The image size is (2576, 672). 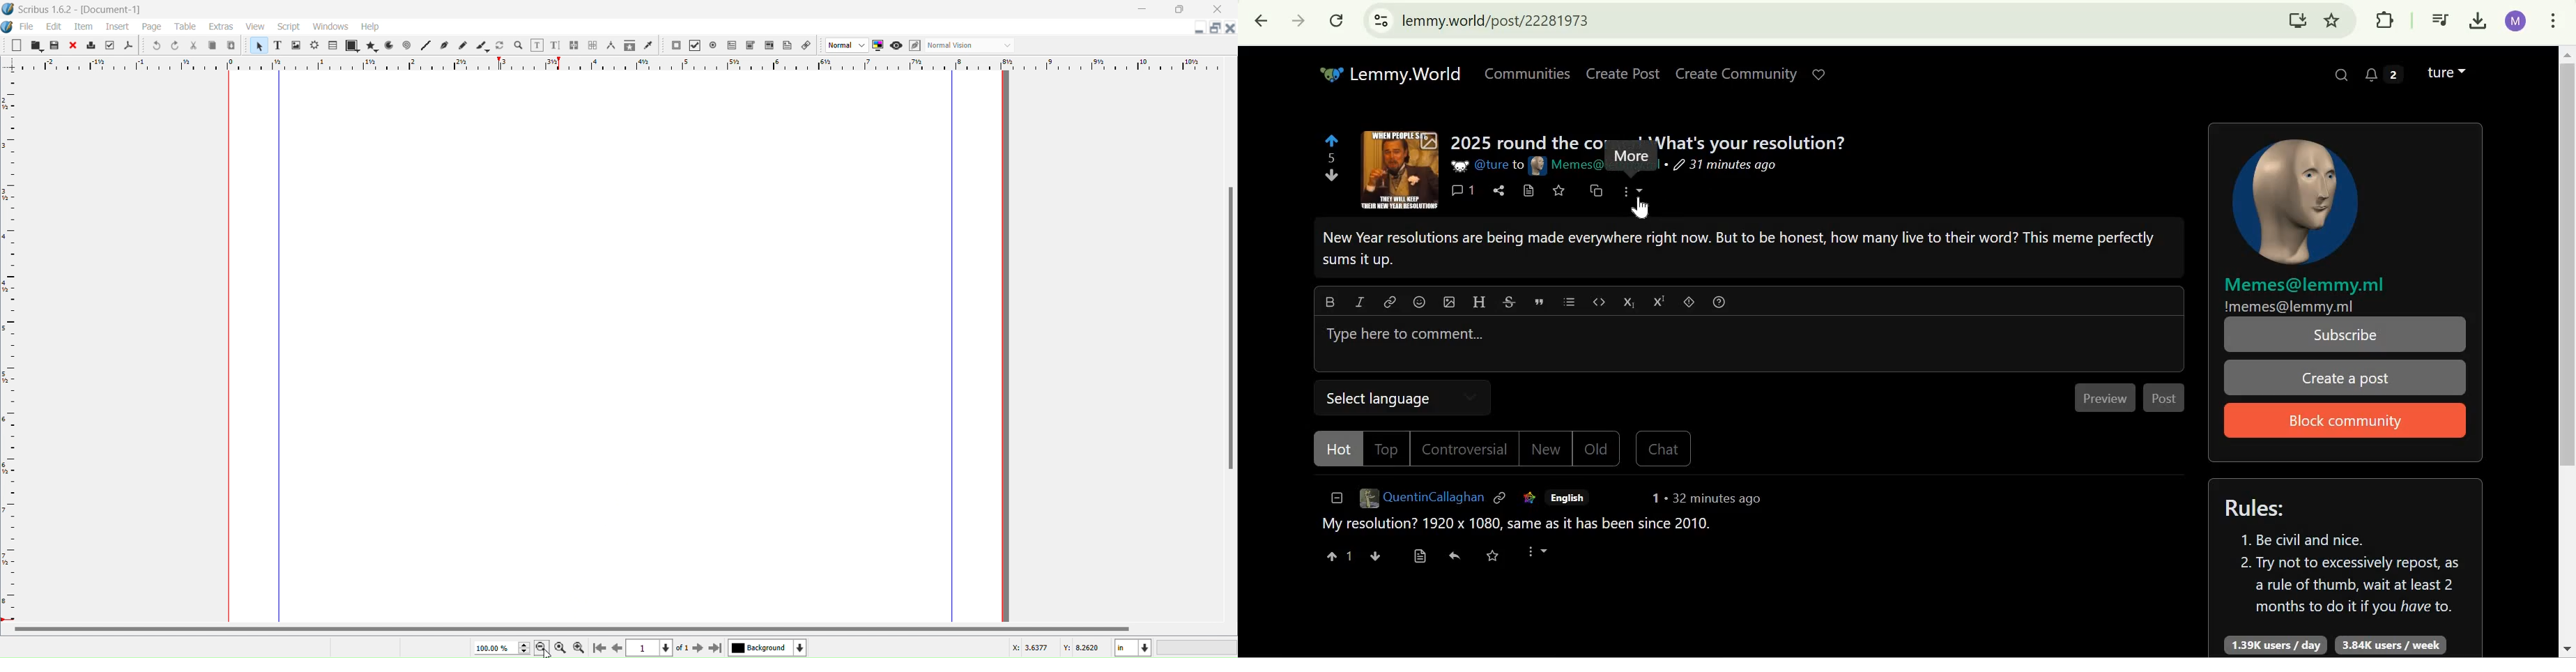 I want to click on More, so click(x=1539, y=553).